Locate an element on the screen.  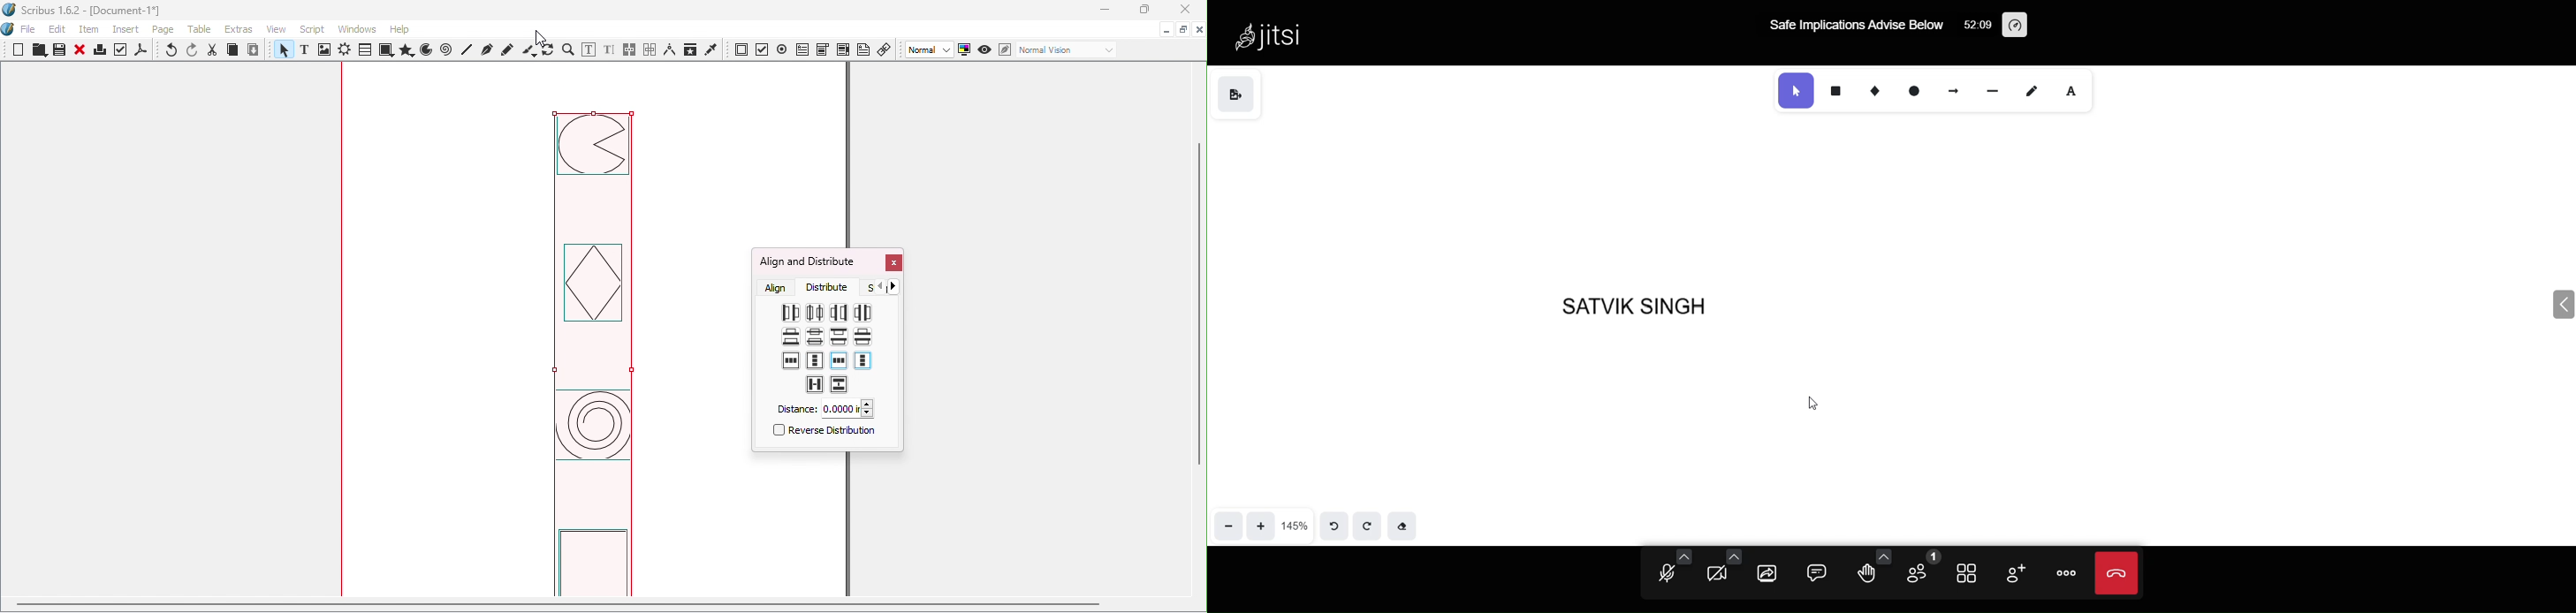
Make vertical gaps between items equal is located at coordinates (862, 336).